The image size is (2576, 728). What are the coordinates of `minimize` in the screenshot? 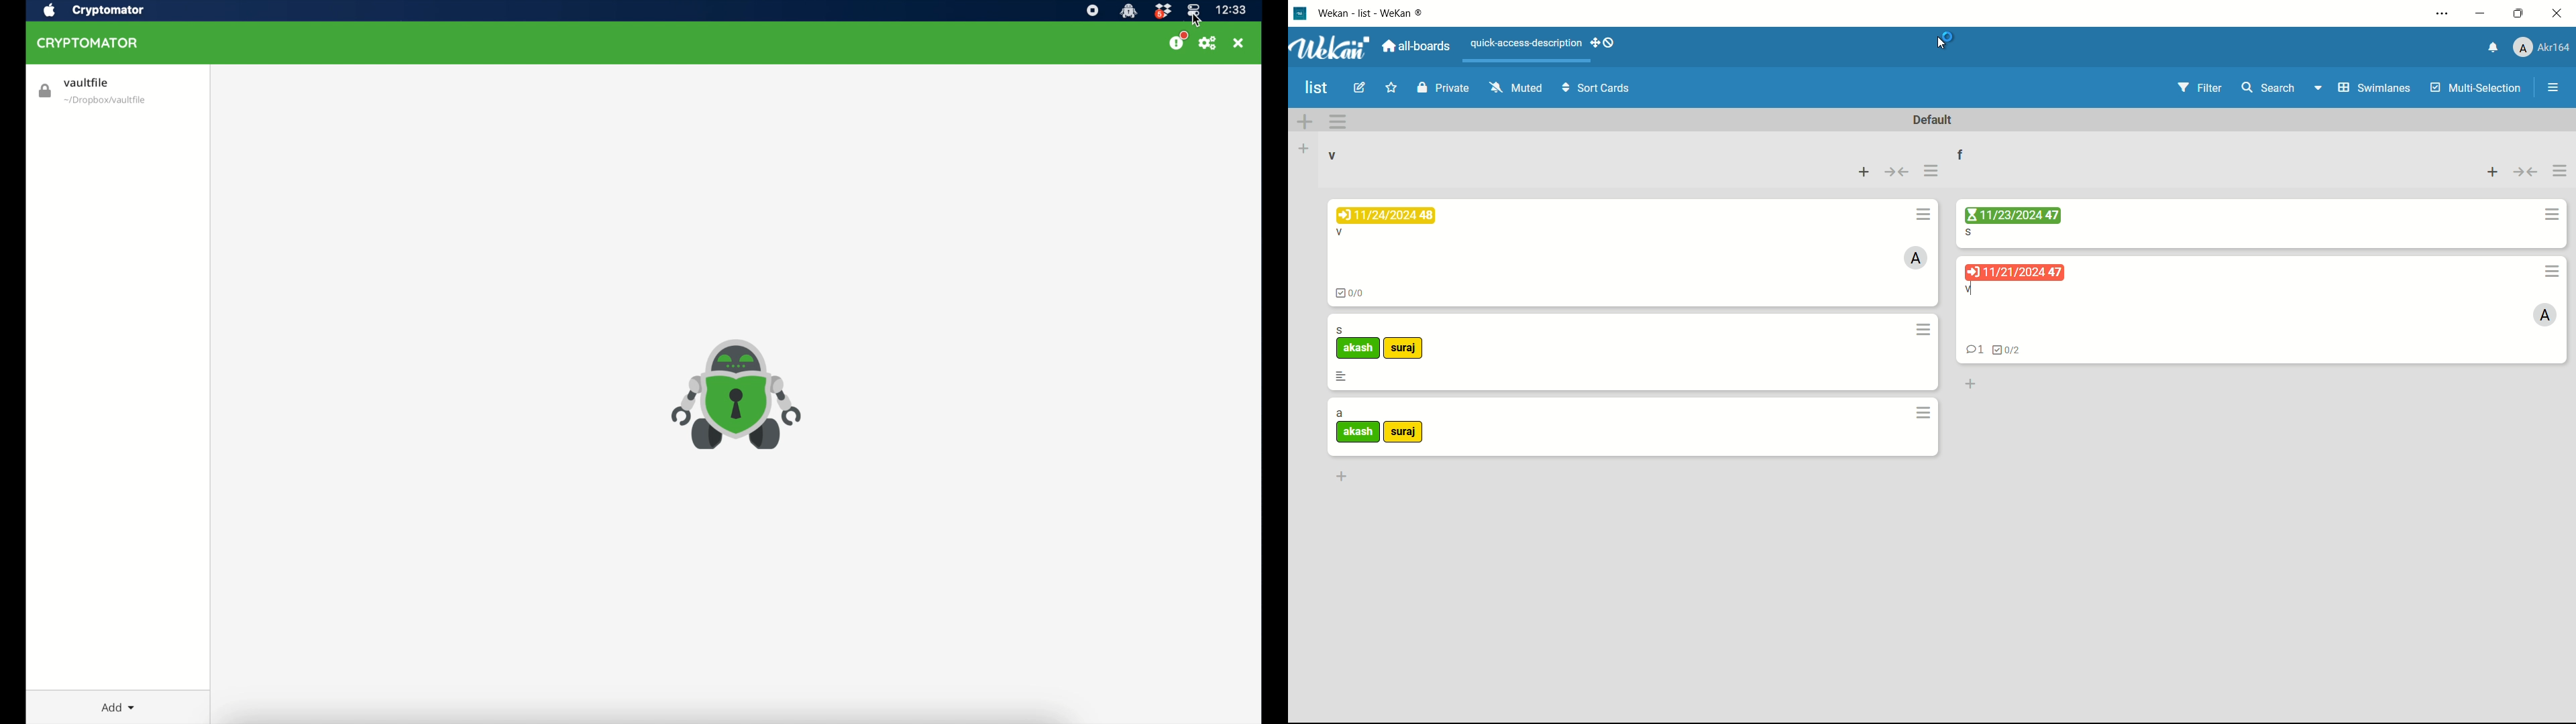 It's located at (2481, 15).